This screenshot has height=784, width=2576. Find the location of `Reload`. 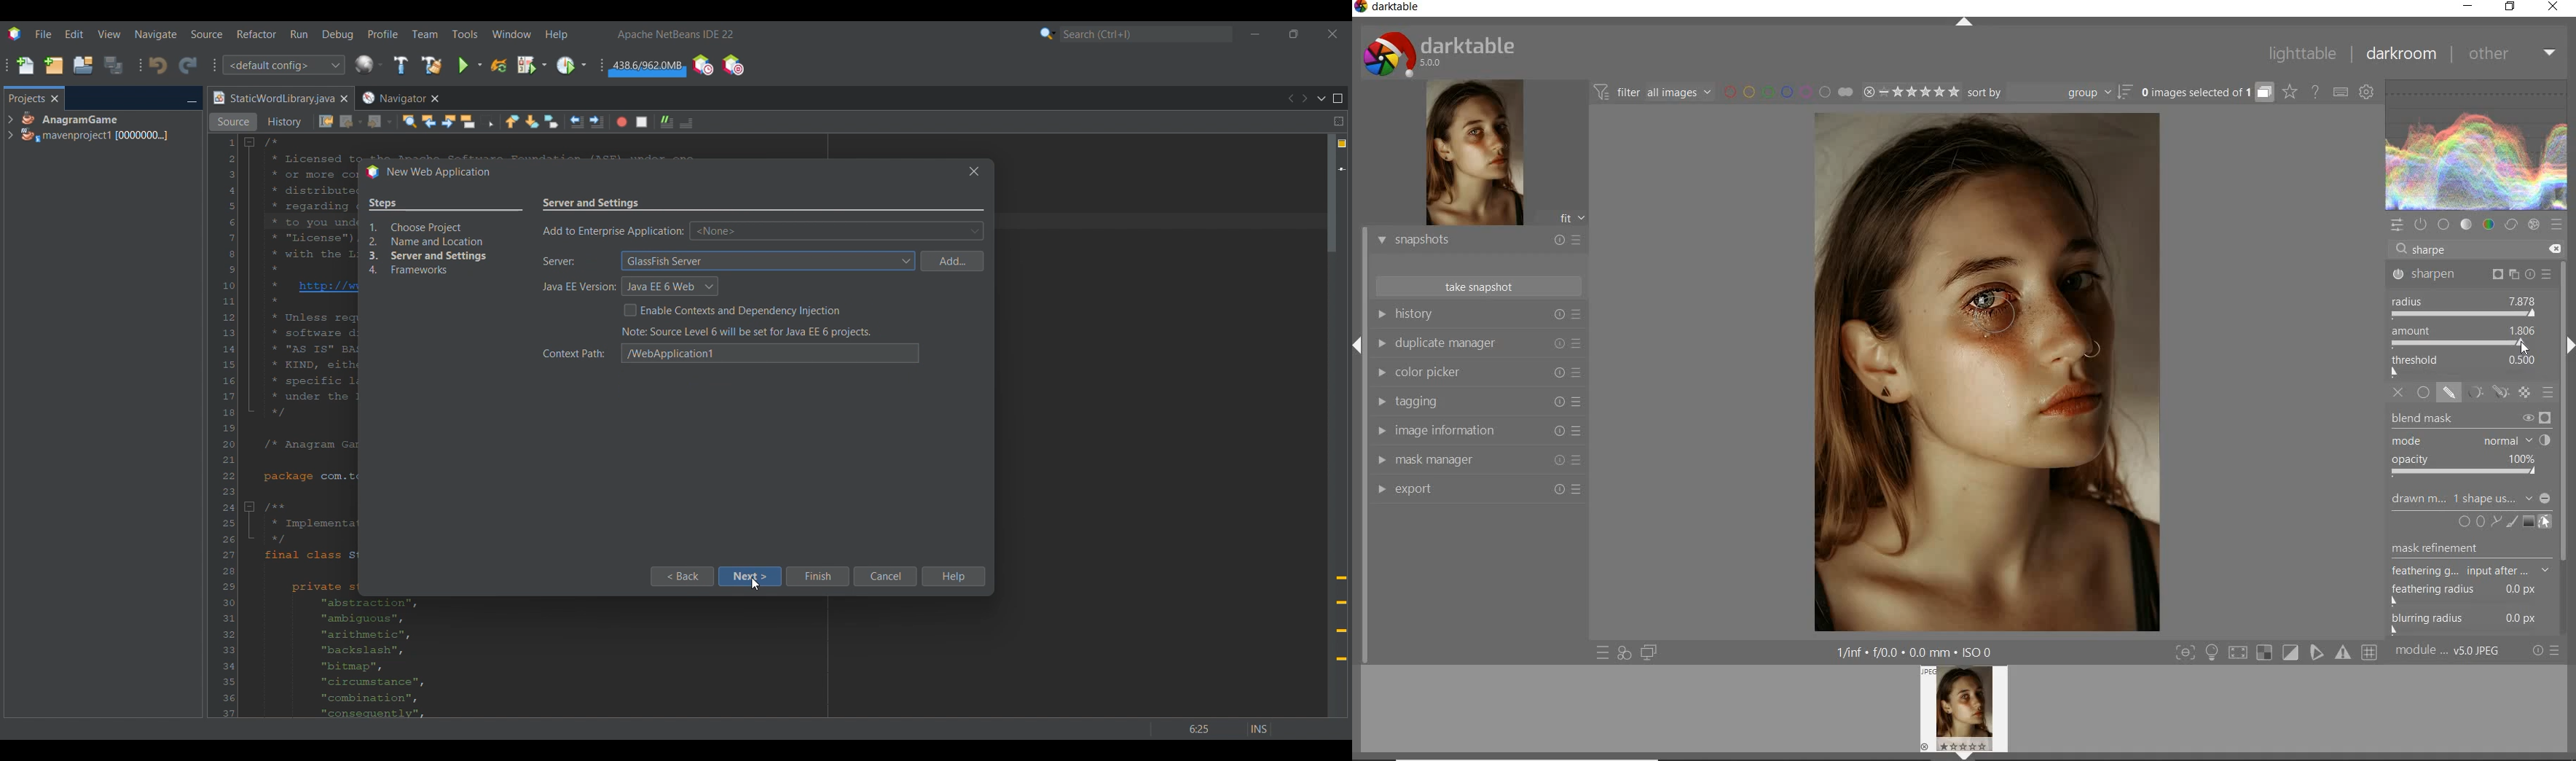

Reload is located at coordinates (499, 66).